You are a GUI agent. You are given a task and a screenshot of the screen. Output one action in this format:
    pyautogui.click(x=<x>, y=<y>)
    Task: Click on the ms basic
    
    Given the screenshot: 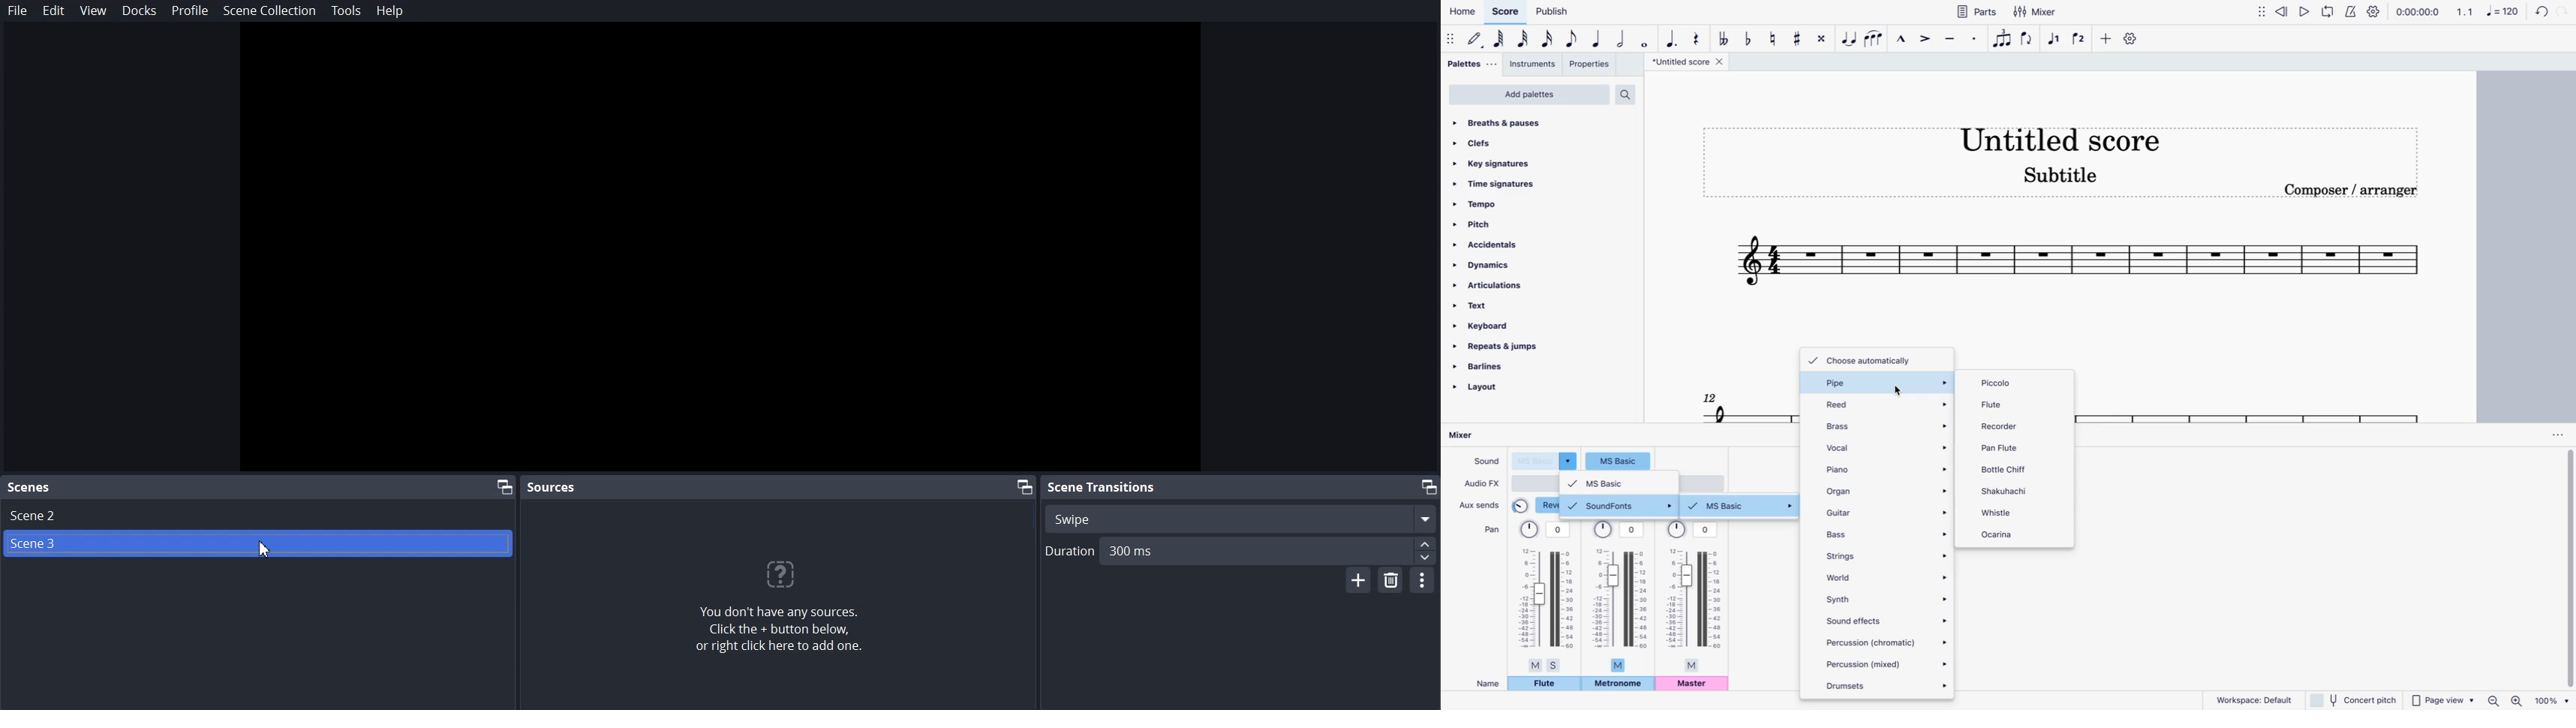 What is the action you would take?
    pyautogui.click(x=1743, y=506)
    